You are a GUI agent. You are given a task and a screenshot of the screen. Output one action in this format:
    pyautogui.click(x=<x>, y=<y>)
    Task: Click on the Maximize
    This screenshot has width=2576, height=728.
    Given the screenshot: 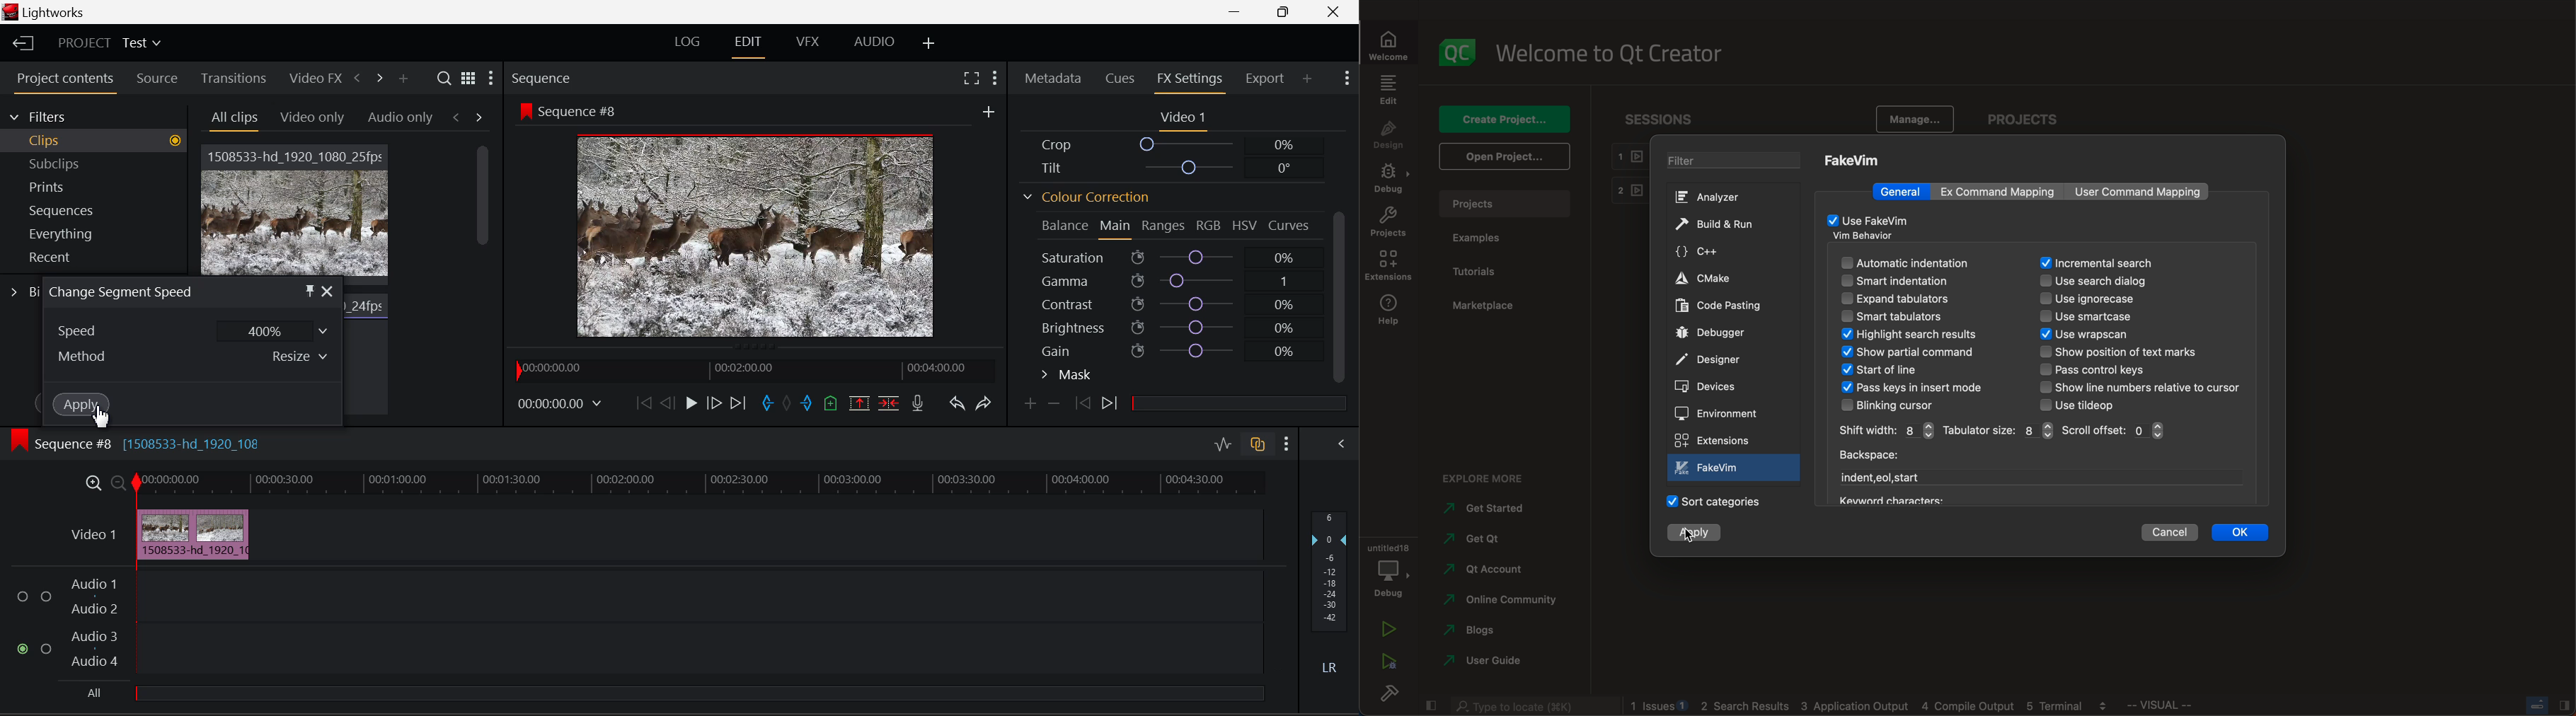 What is the action you would take?
    pyautogui.click(x=93, y=484)
    